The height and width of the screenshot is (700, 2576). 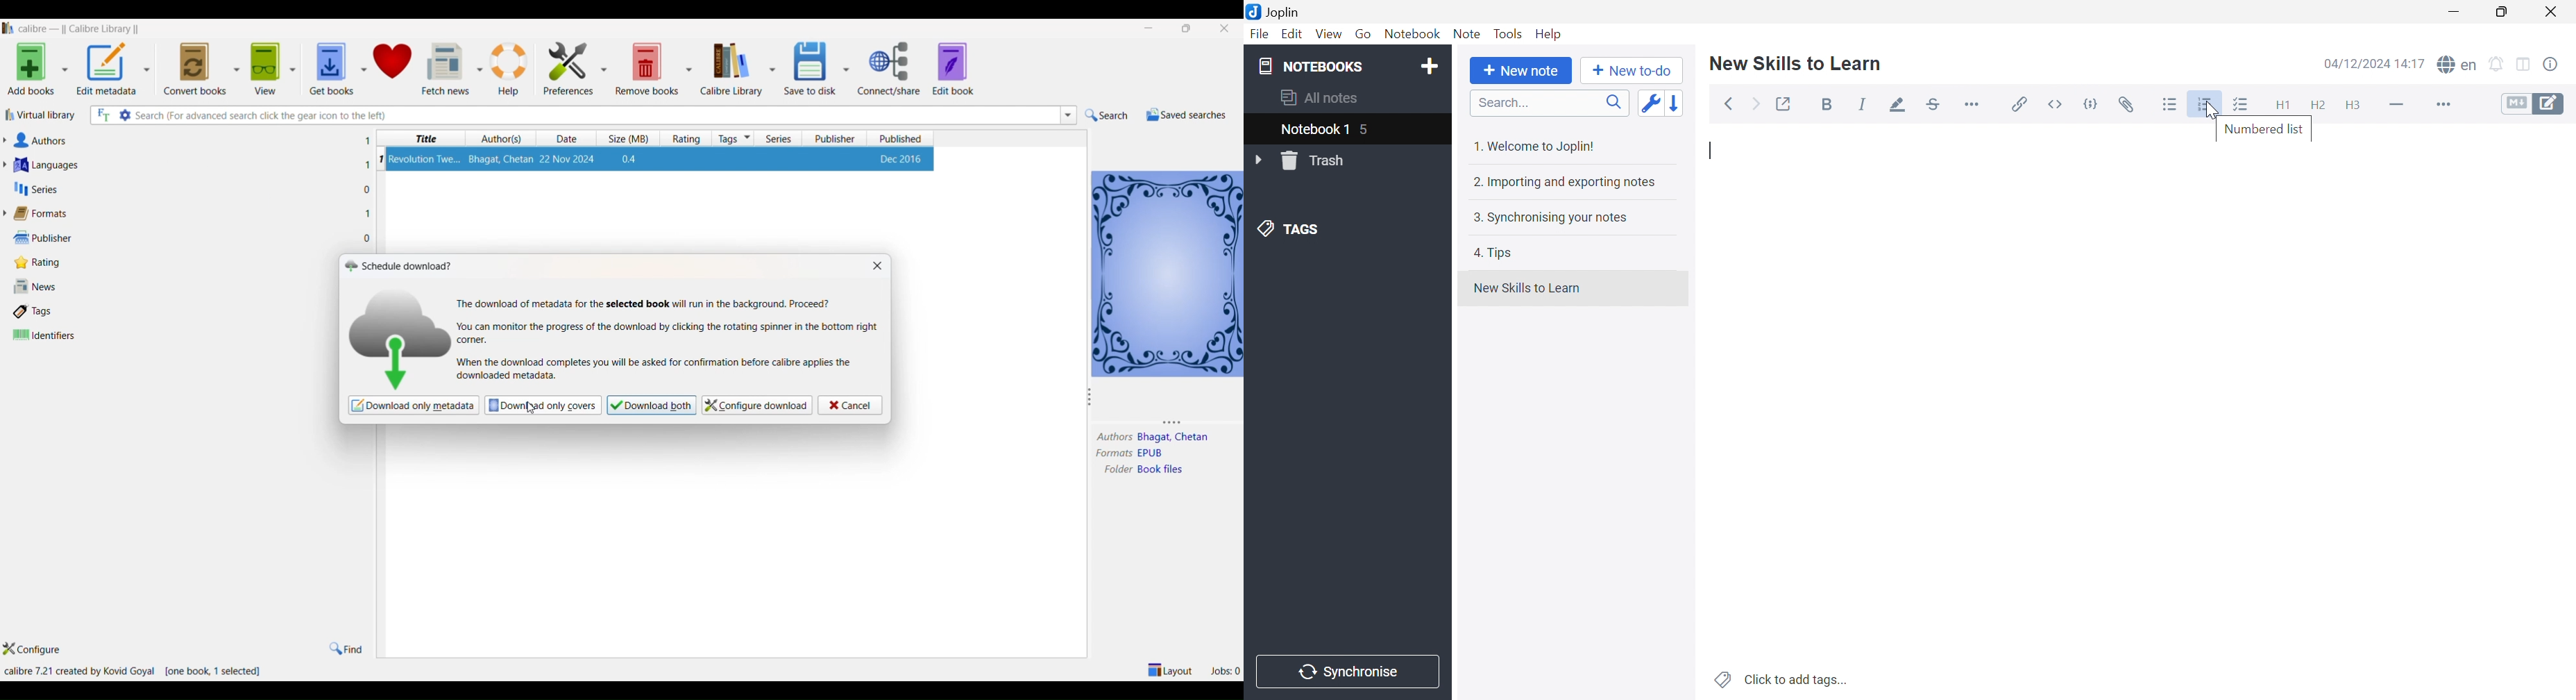 What do you see at coordinates (1677, 103) in the screenshot?
I see `Reverse sort order` at bounding box center [1677, 103].